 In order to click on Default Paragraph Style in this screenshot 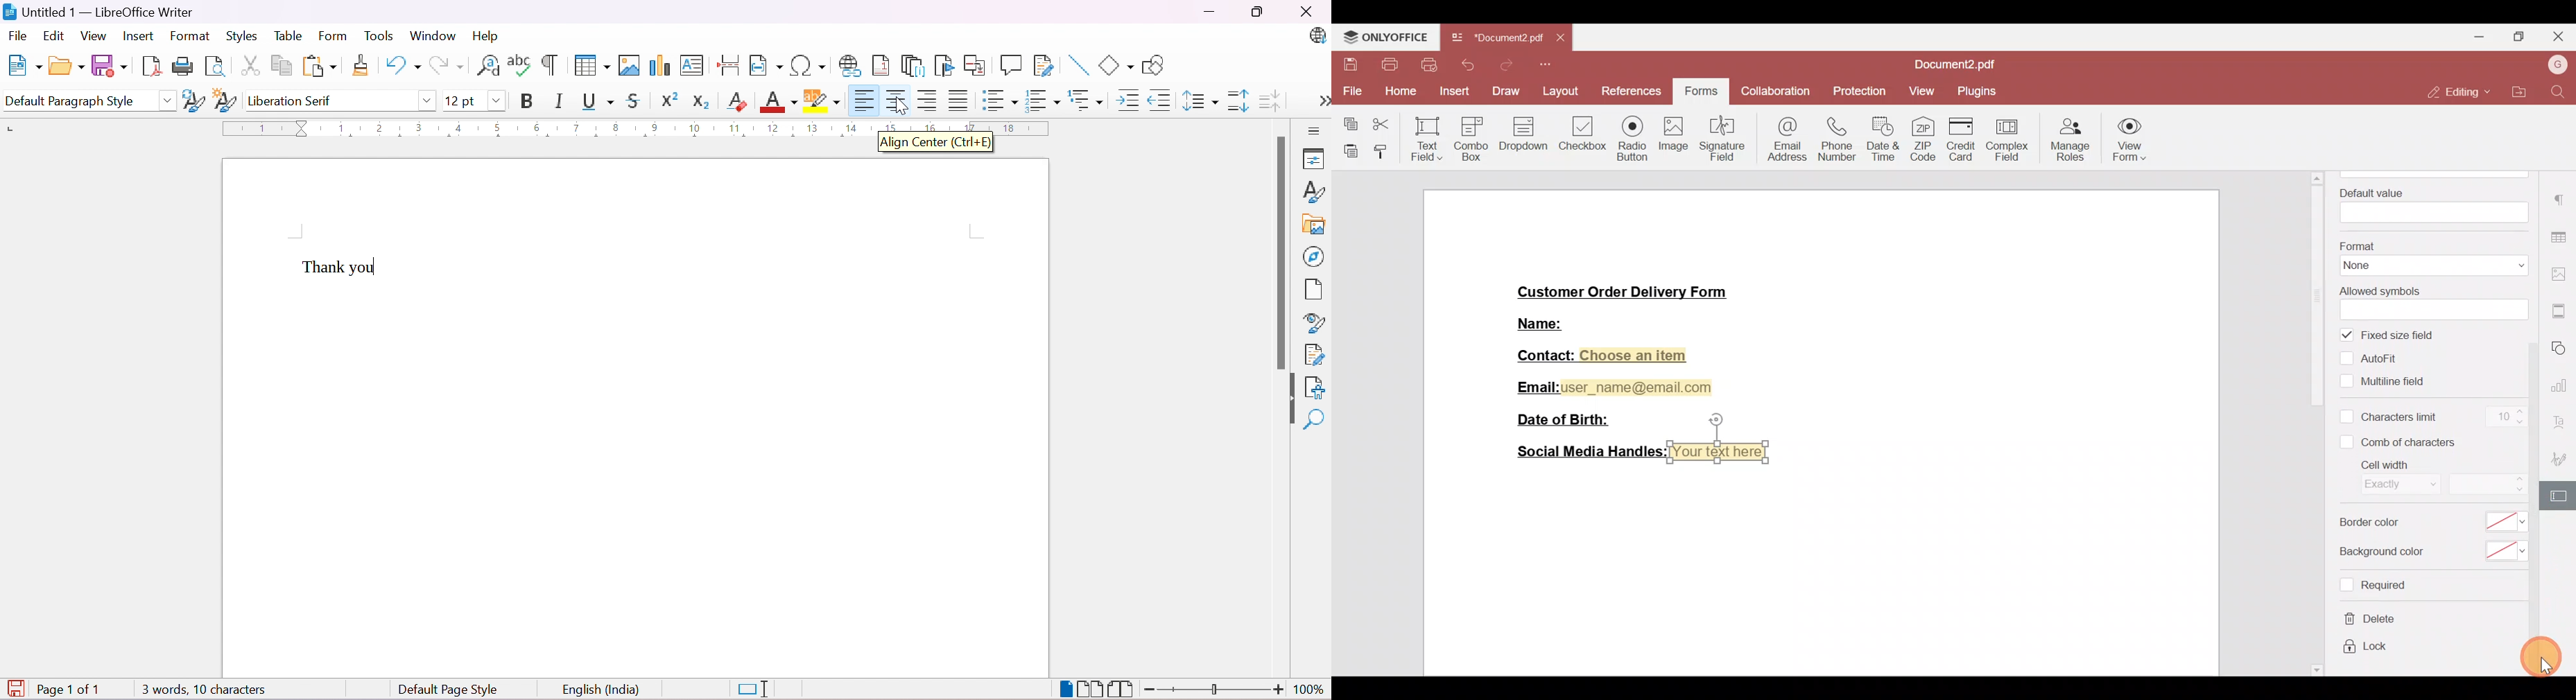, I will do `click(76, 101)`.